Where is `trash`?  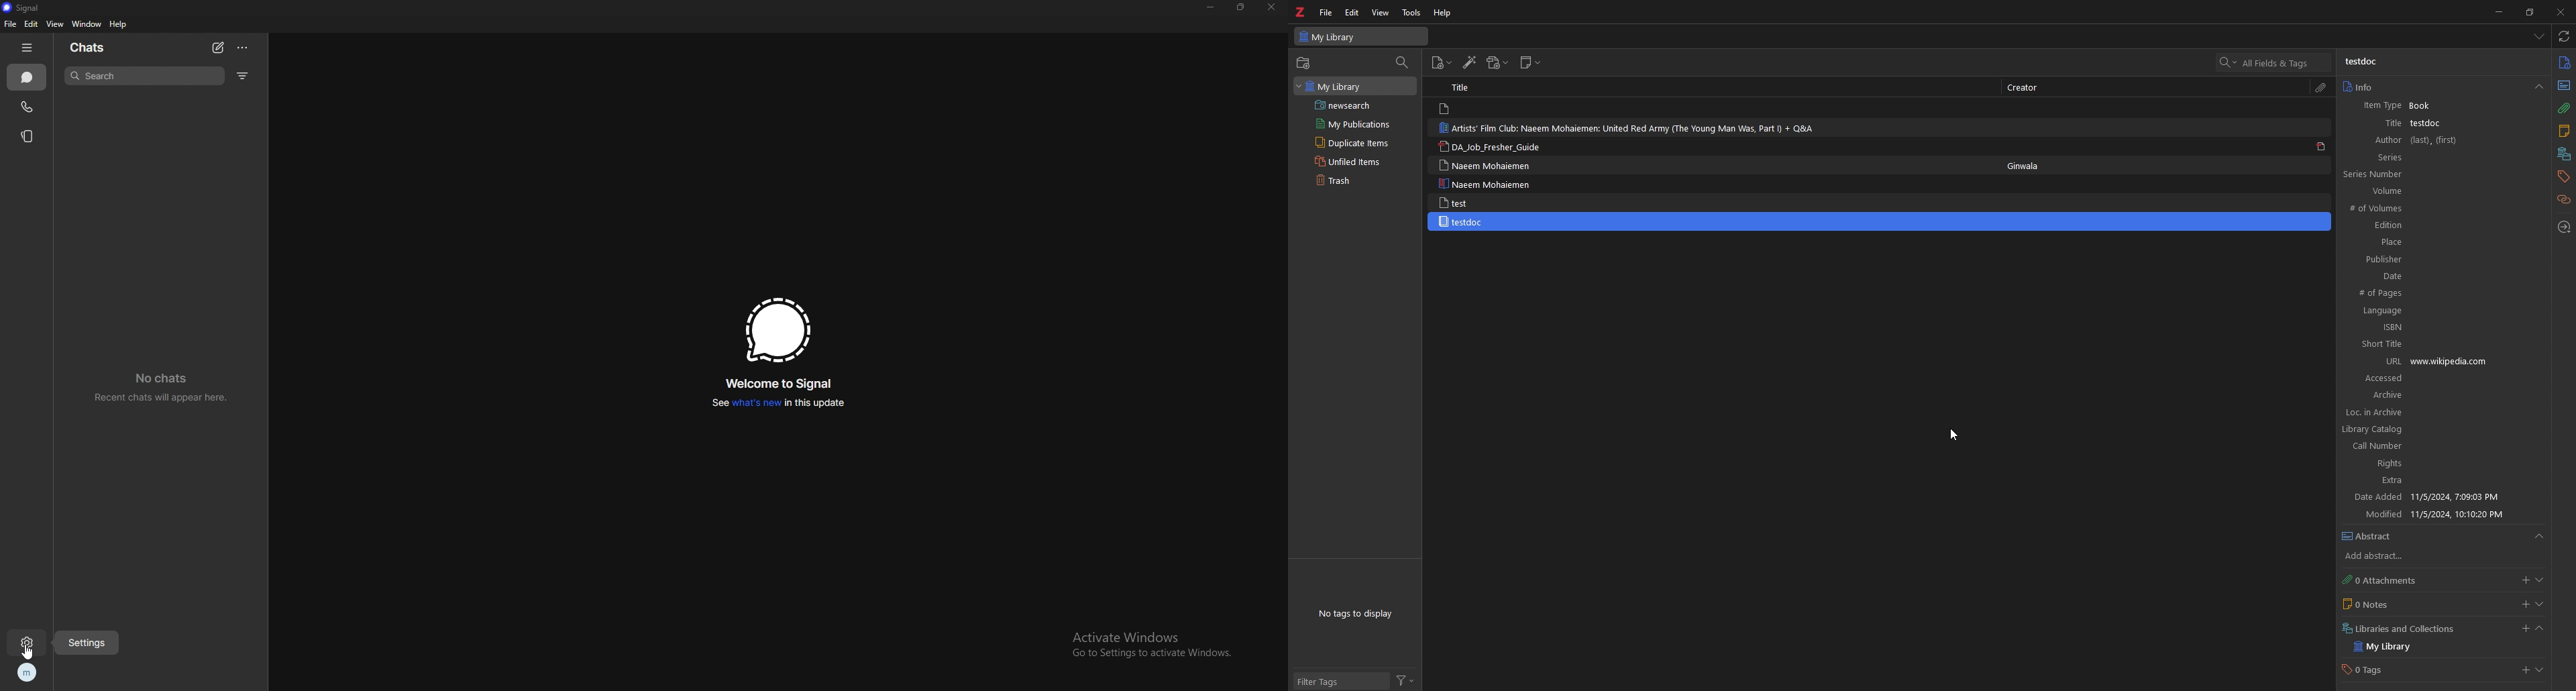 trash is located at coordinates (1349, 180).